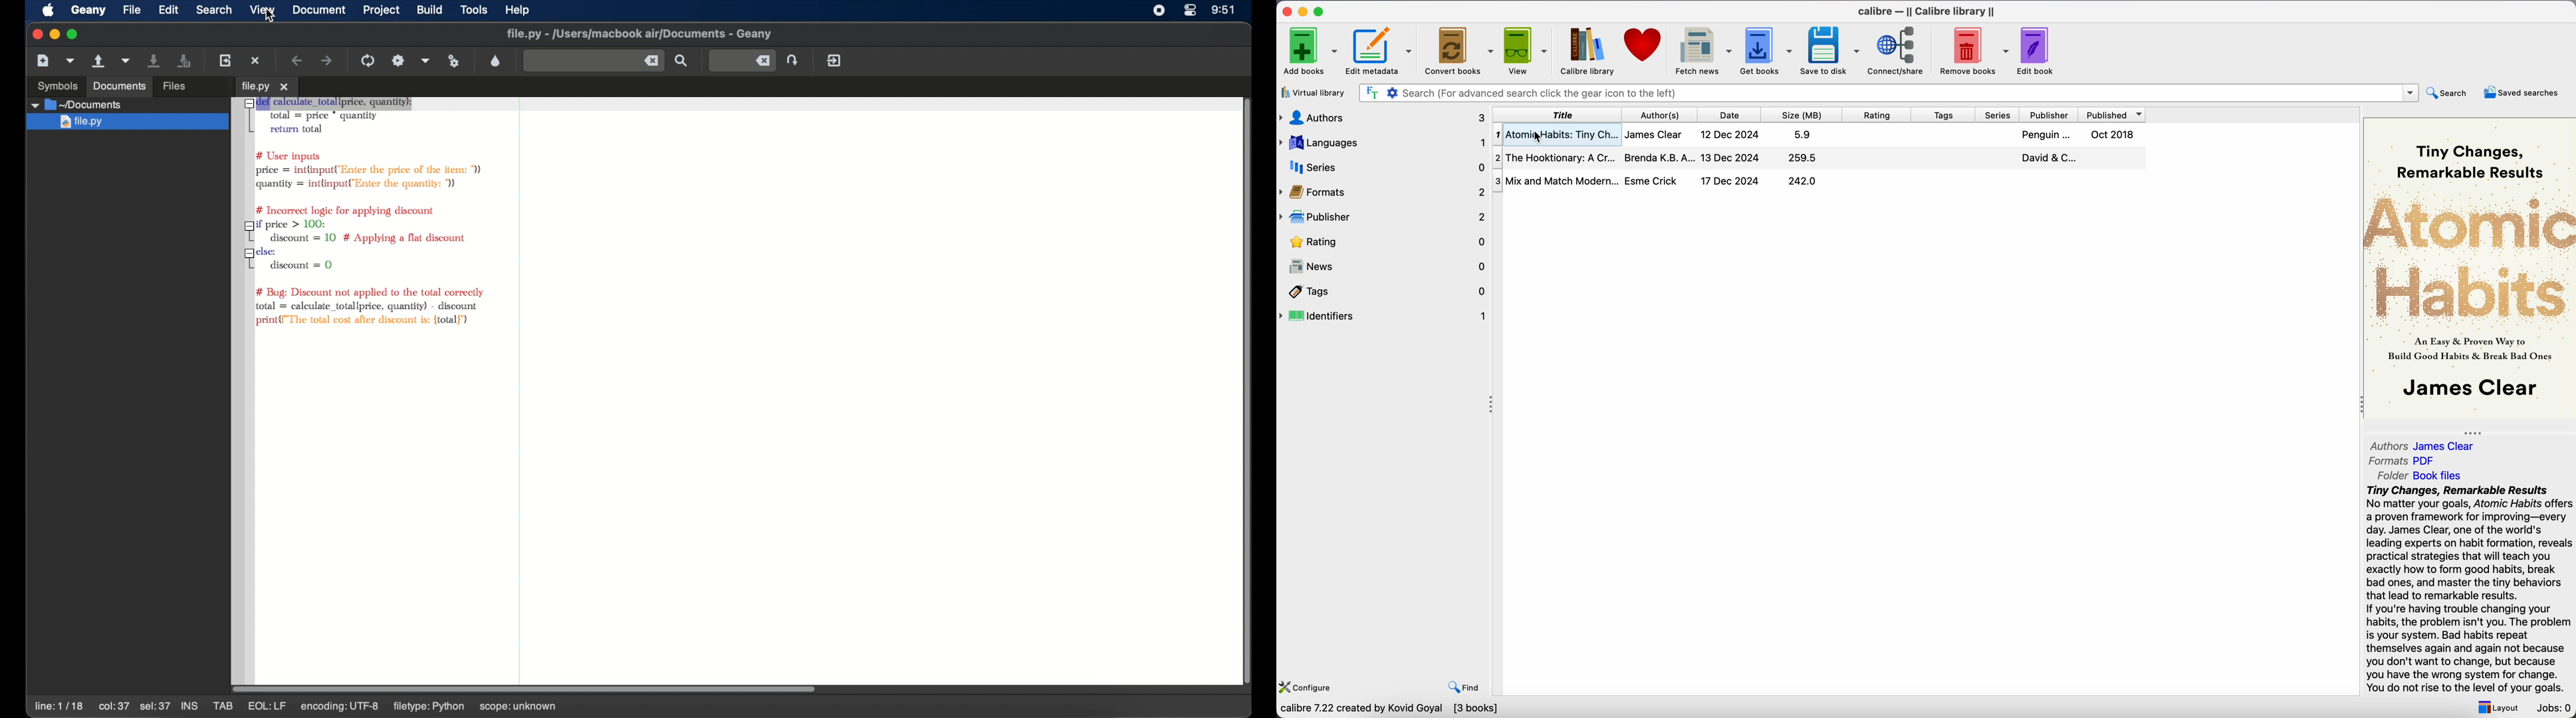 The height and width of the screenshot is (728, 2576). I want to click on get books, so click(1767, 51).